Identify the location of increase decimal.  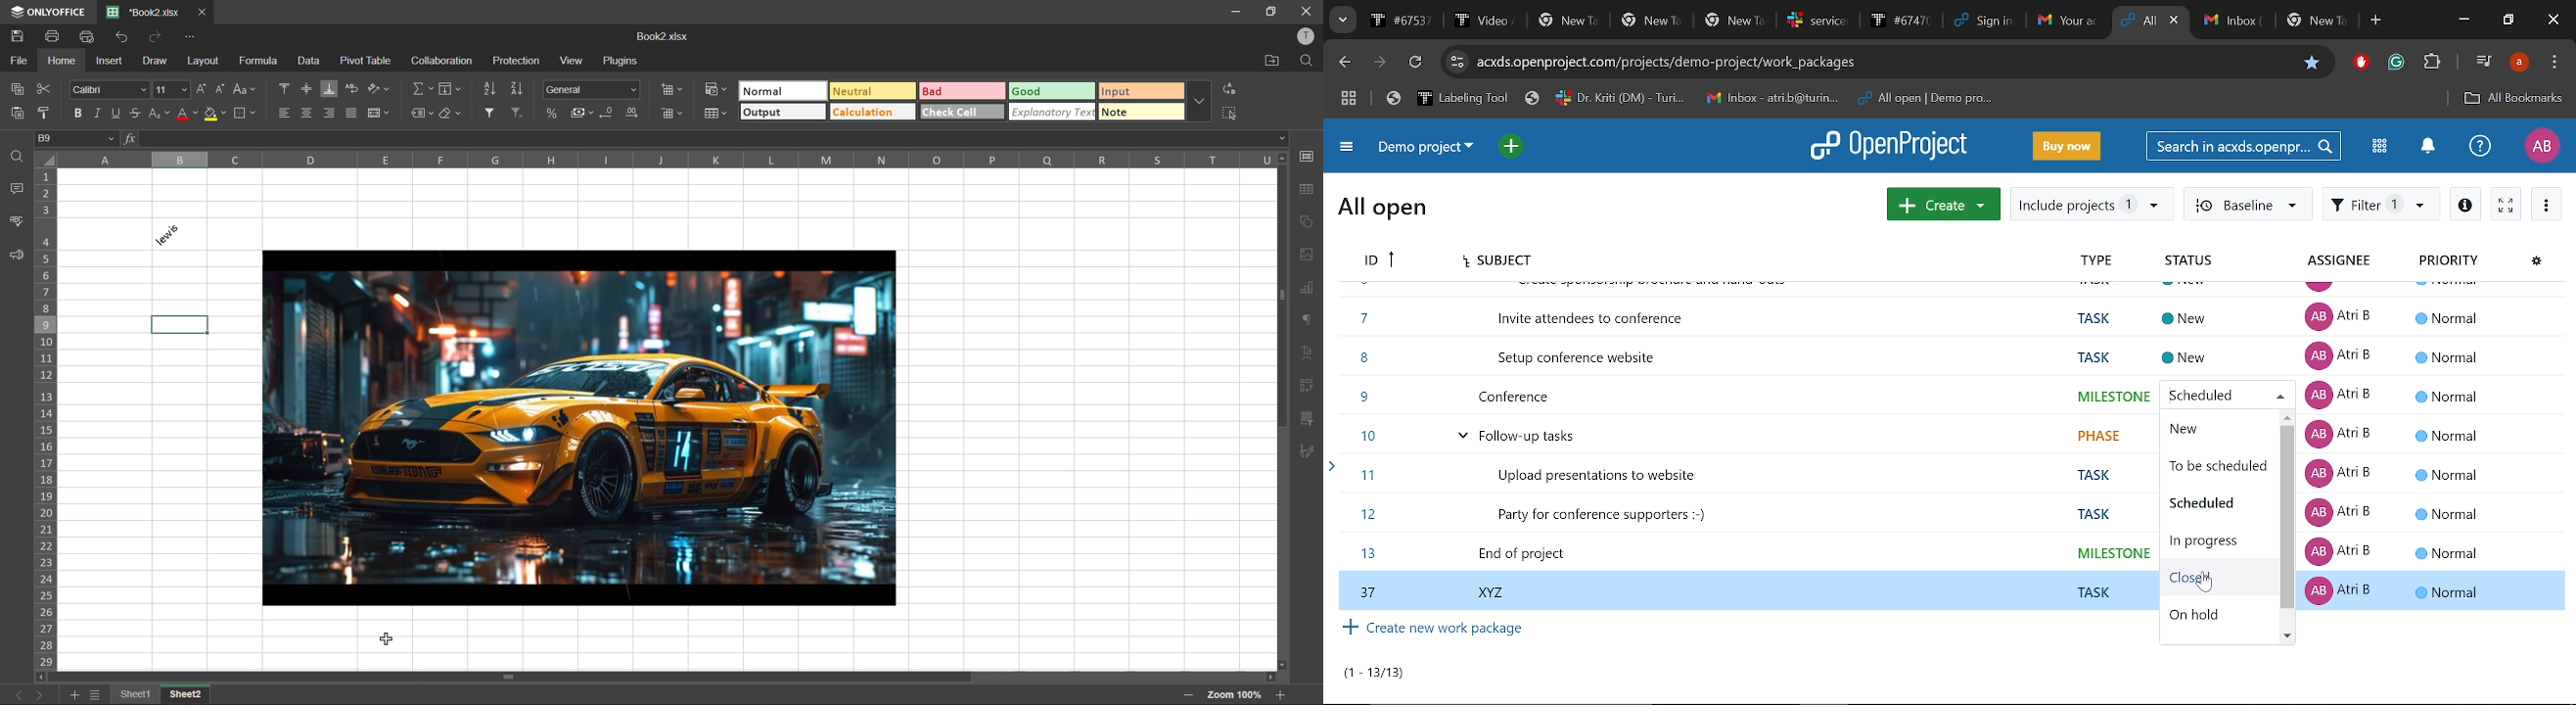
(634, 113).